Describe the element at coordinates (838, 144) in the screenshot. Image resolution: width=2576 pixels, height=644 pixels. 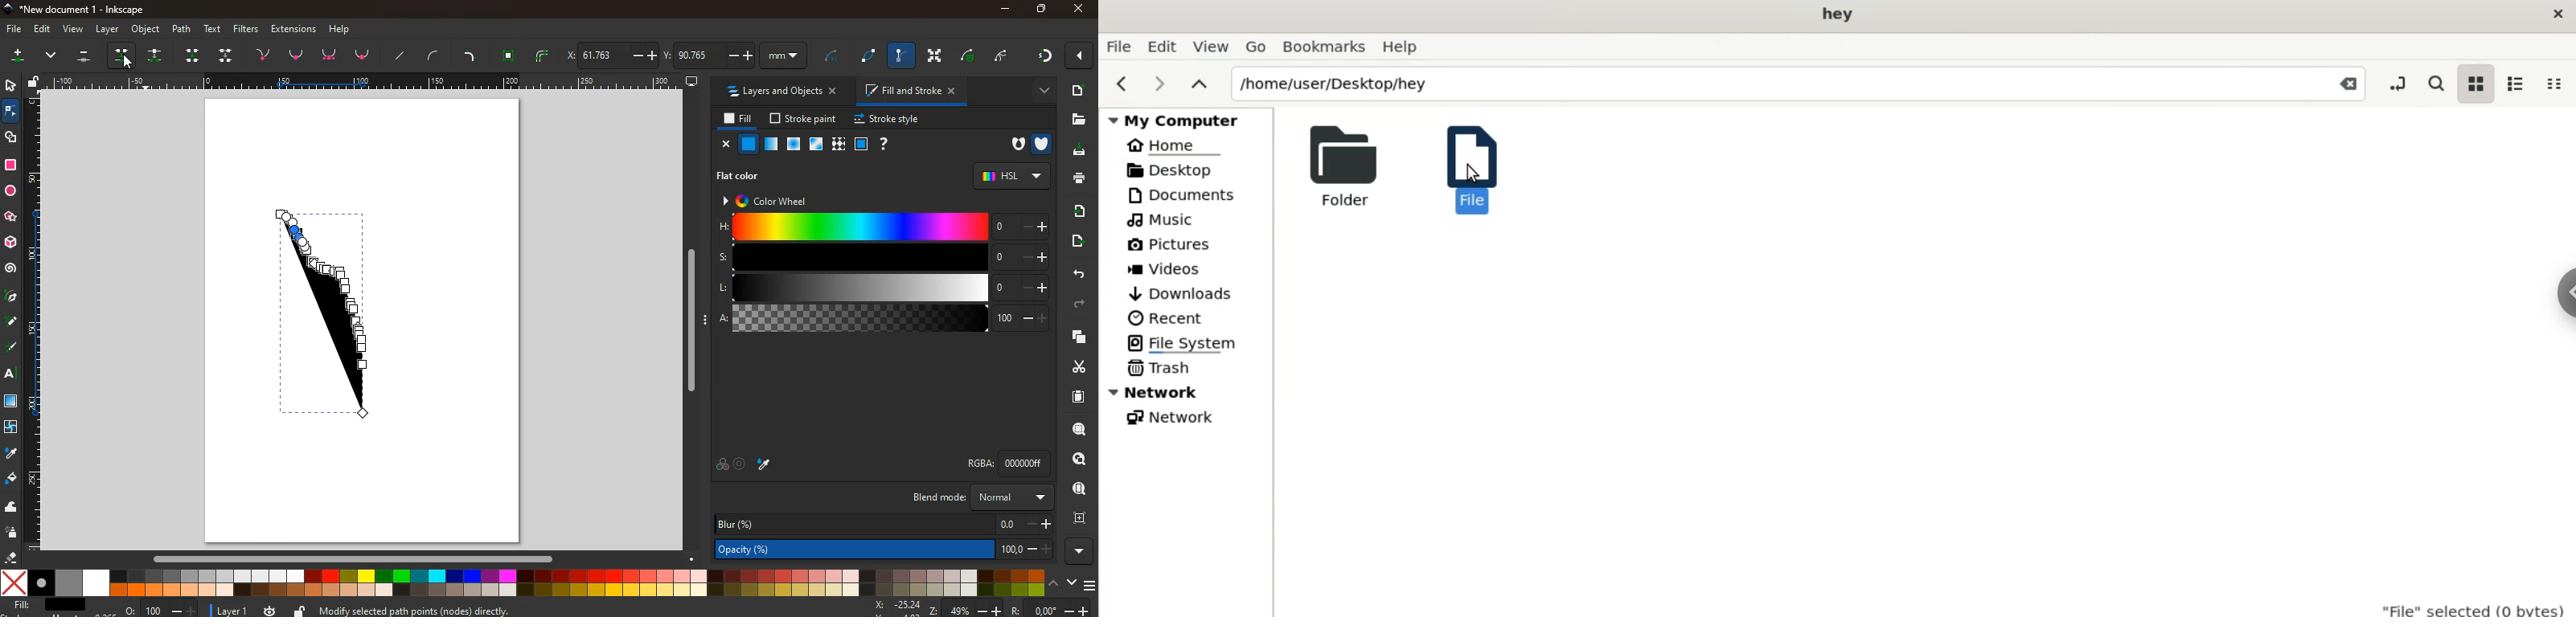
I see `texture` at that location.